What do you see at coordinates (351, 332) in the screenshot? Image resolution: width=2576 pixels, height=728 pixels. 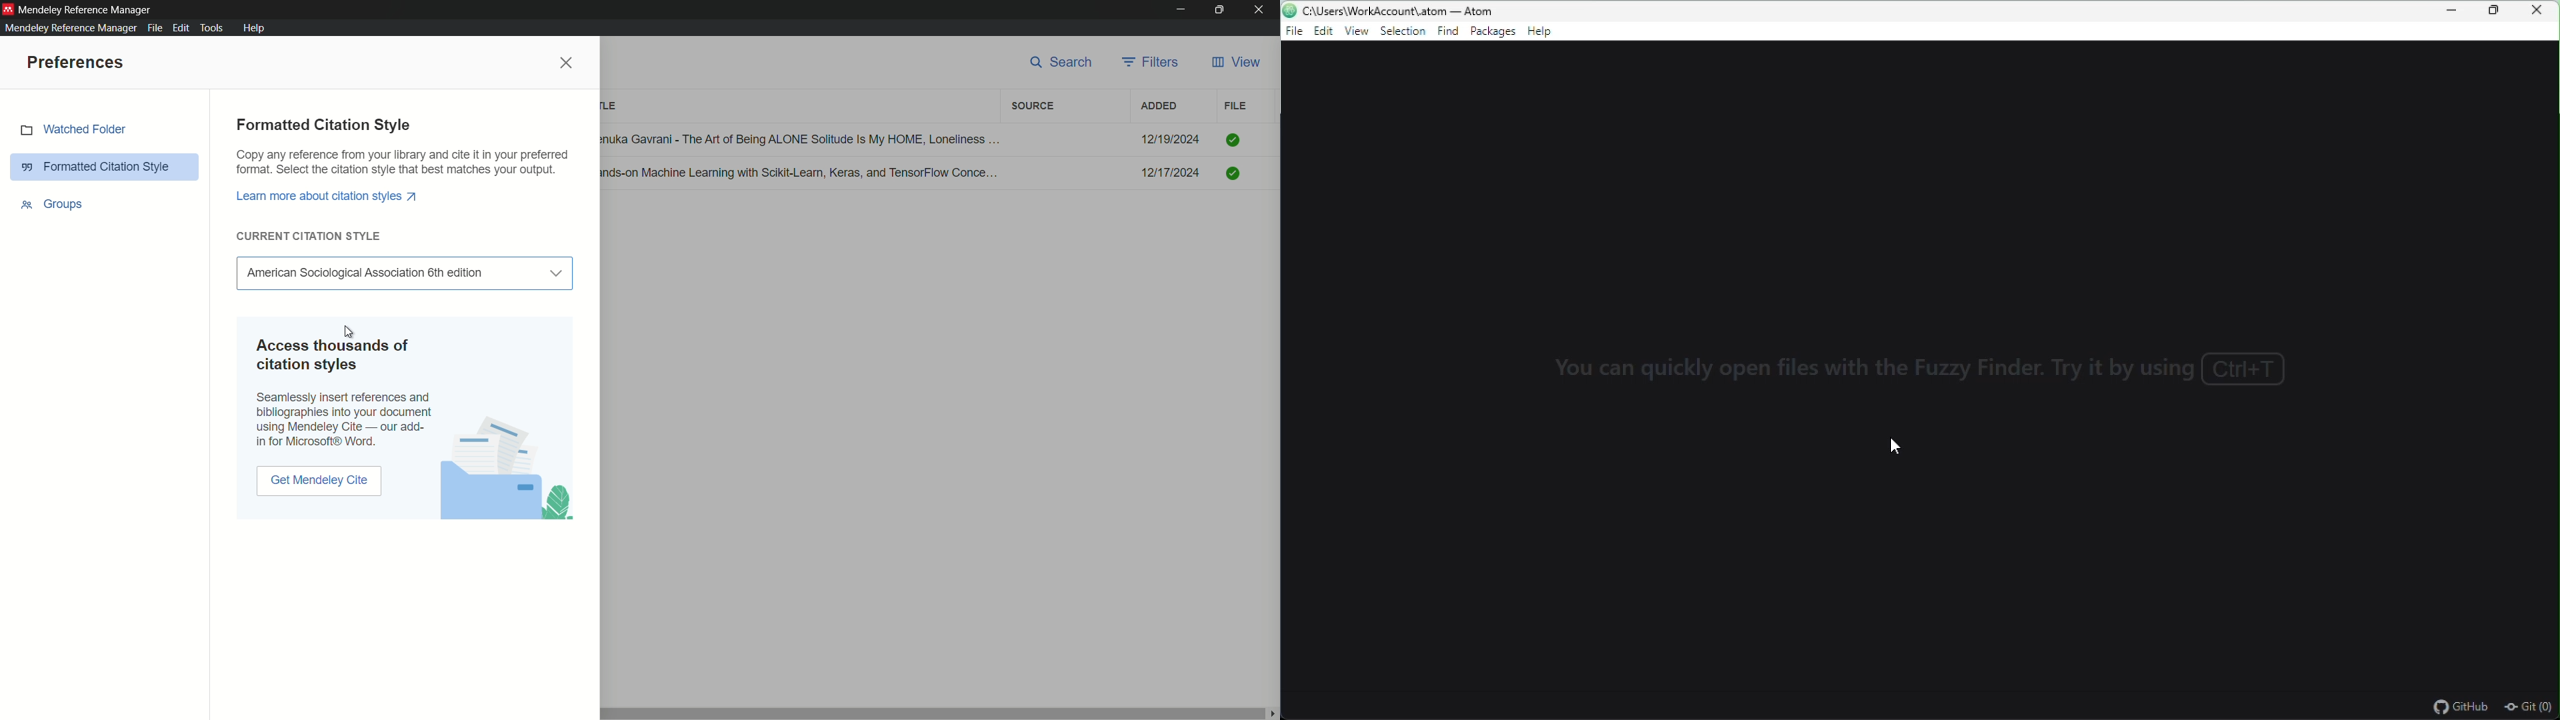 I see `cursor` at bounding box center [351, 332].